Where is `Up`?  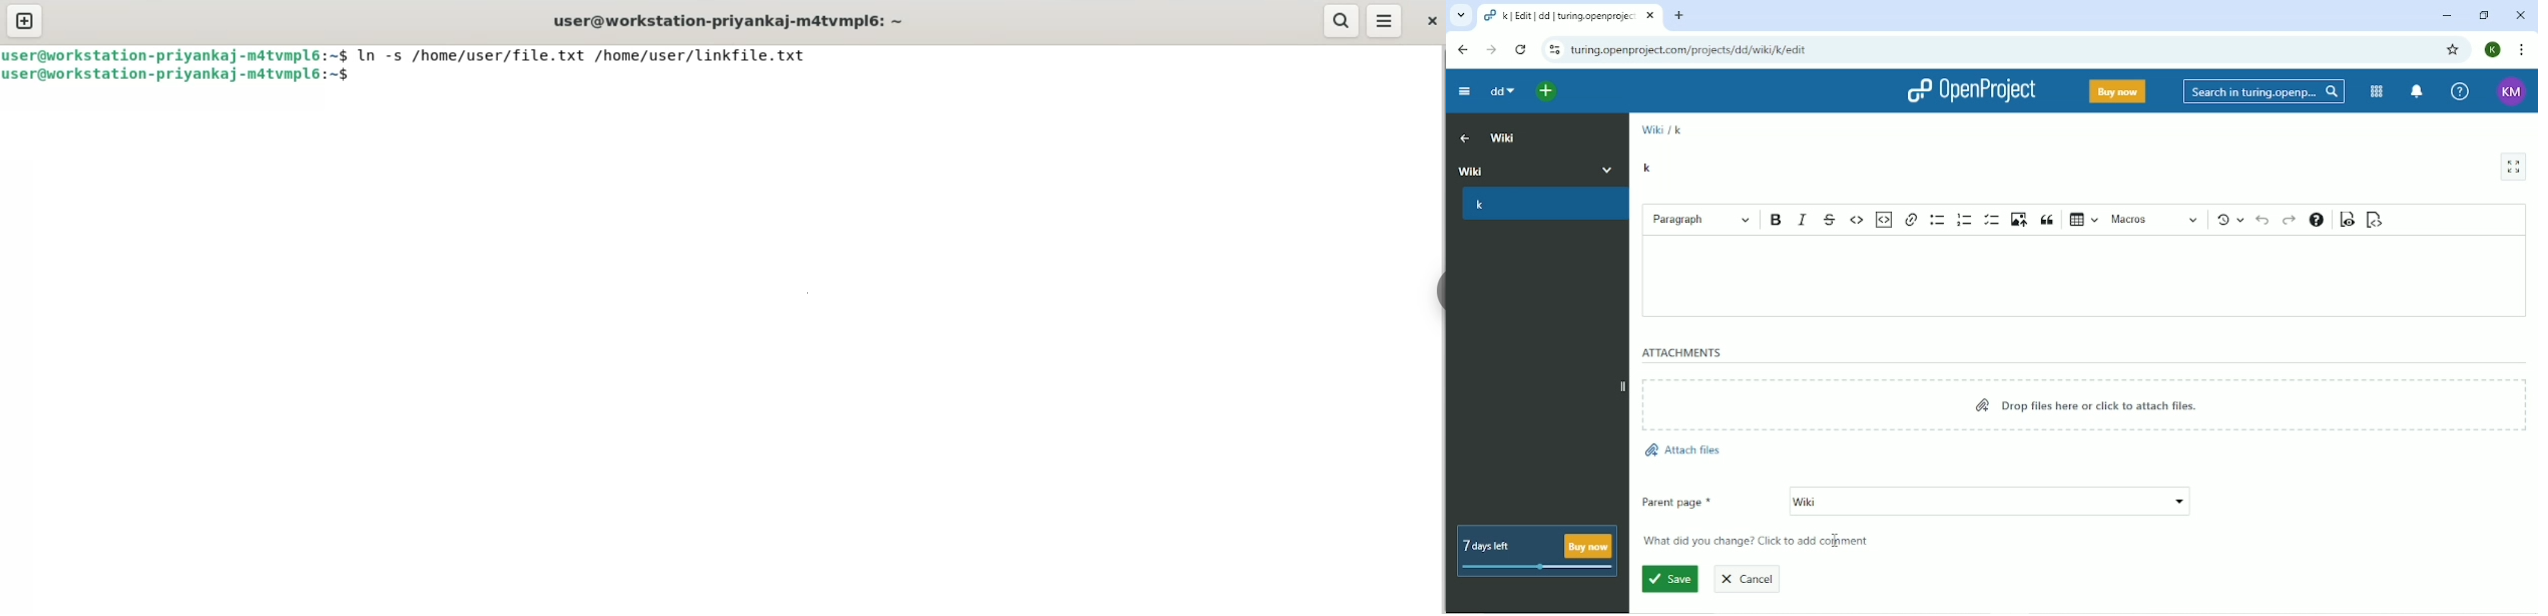
Up is located at coordinates (1462, 137).